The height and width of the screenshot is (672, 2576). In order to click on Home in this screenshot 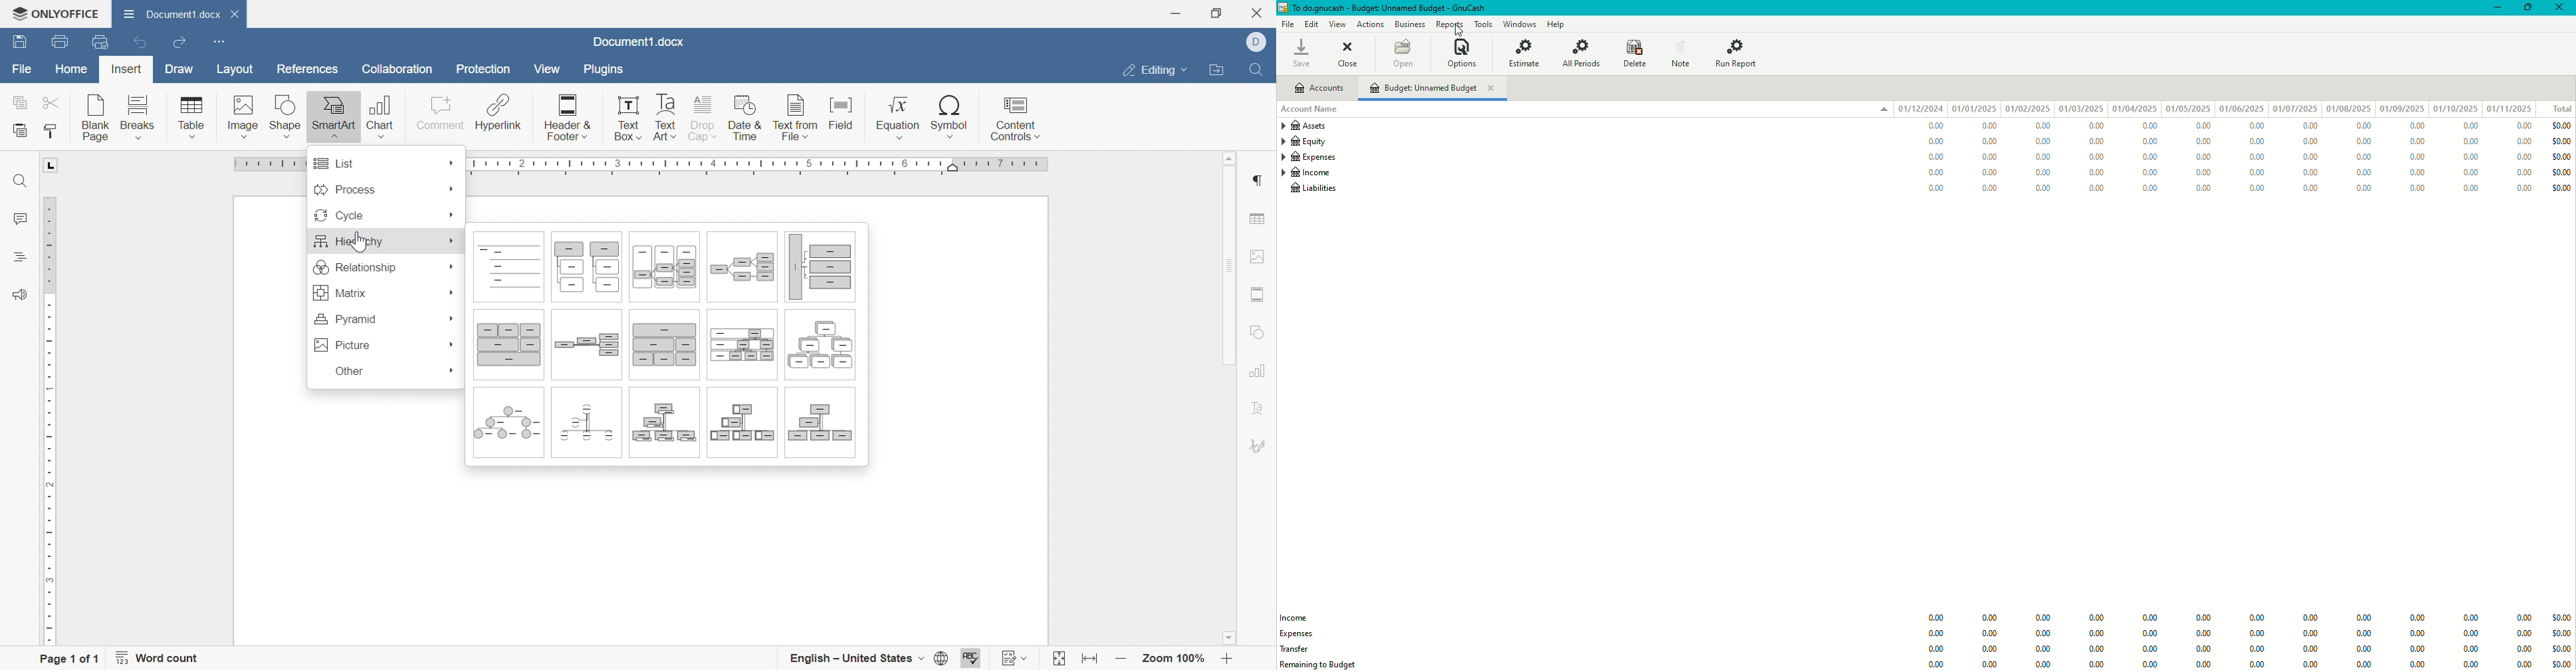, I will do `click(72, 69)`.